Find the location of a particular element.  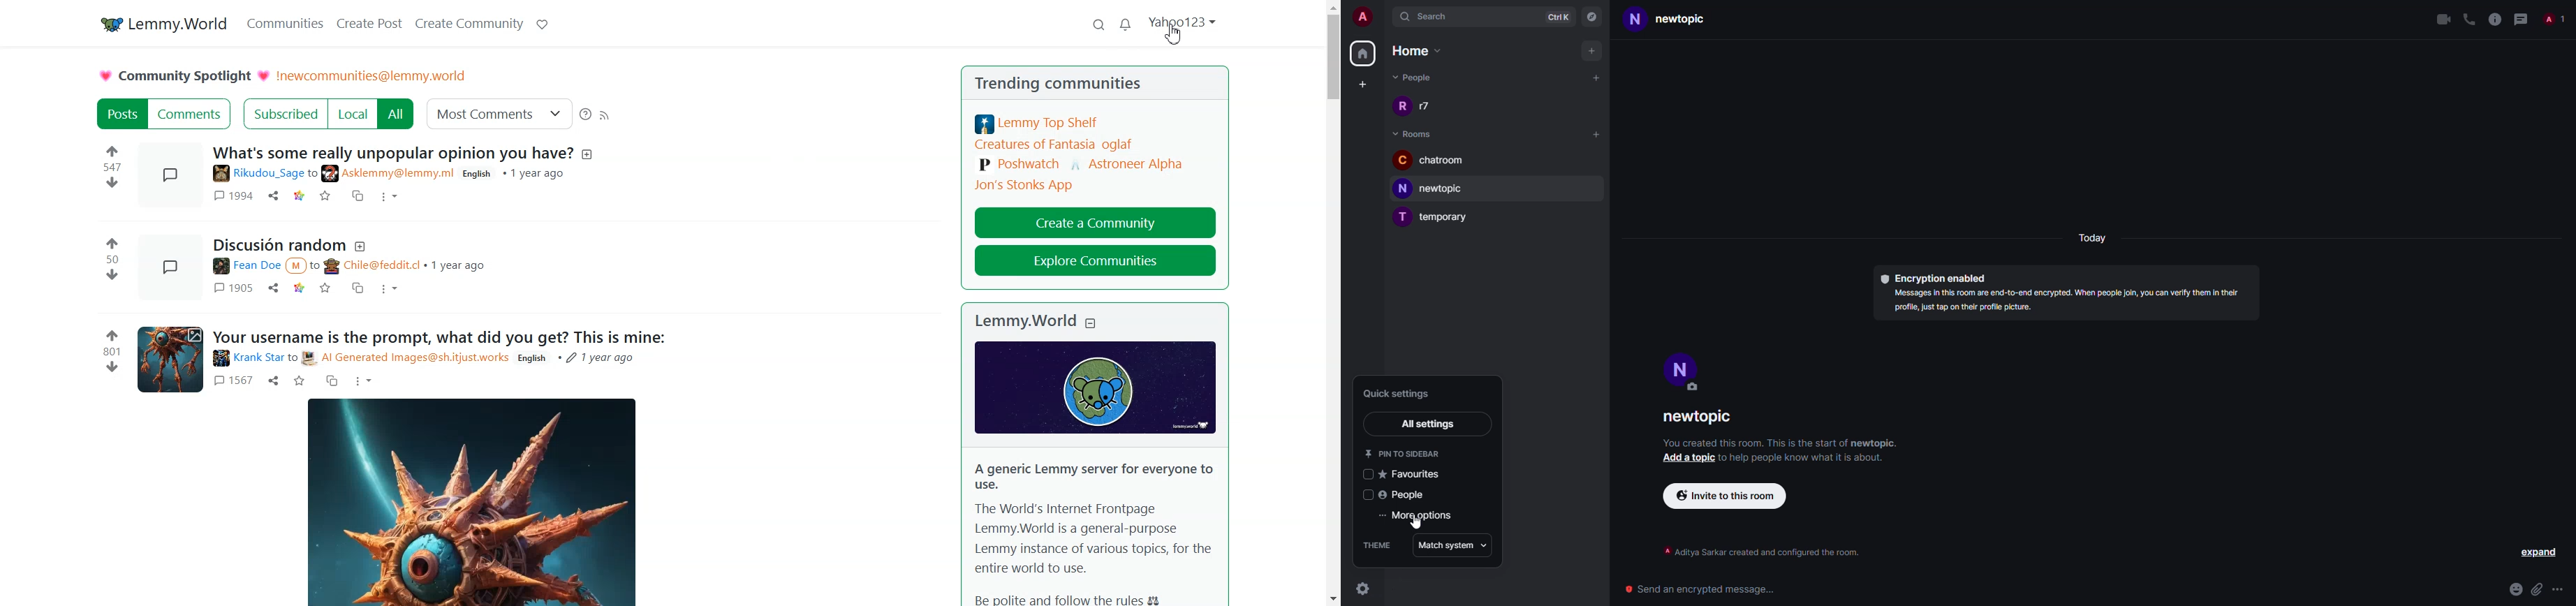

voice call is located at coordinates (2469, 19).